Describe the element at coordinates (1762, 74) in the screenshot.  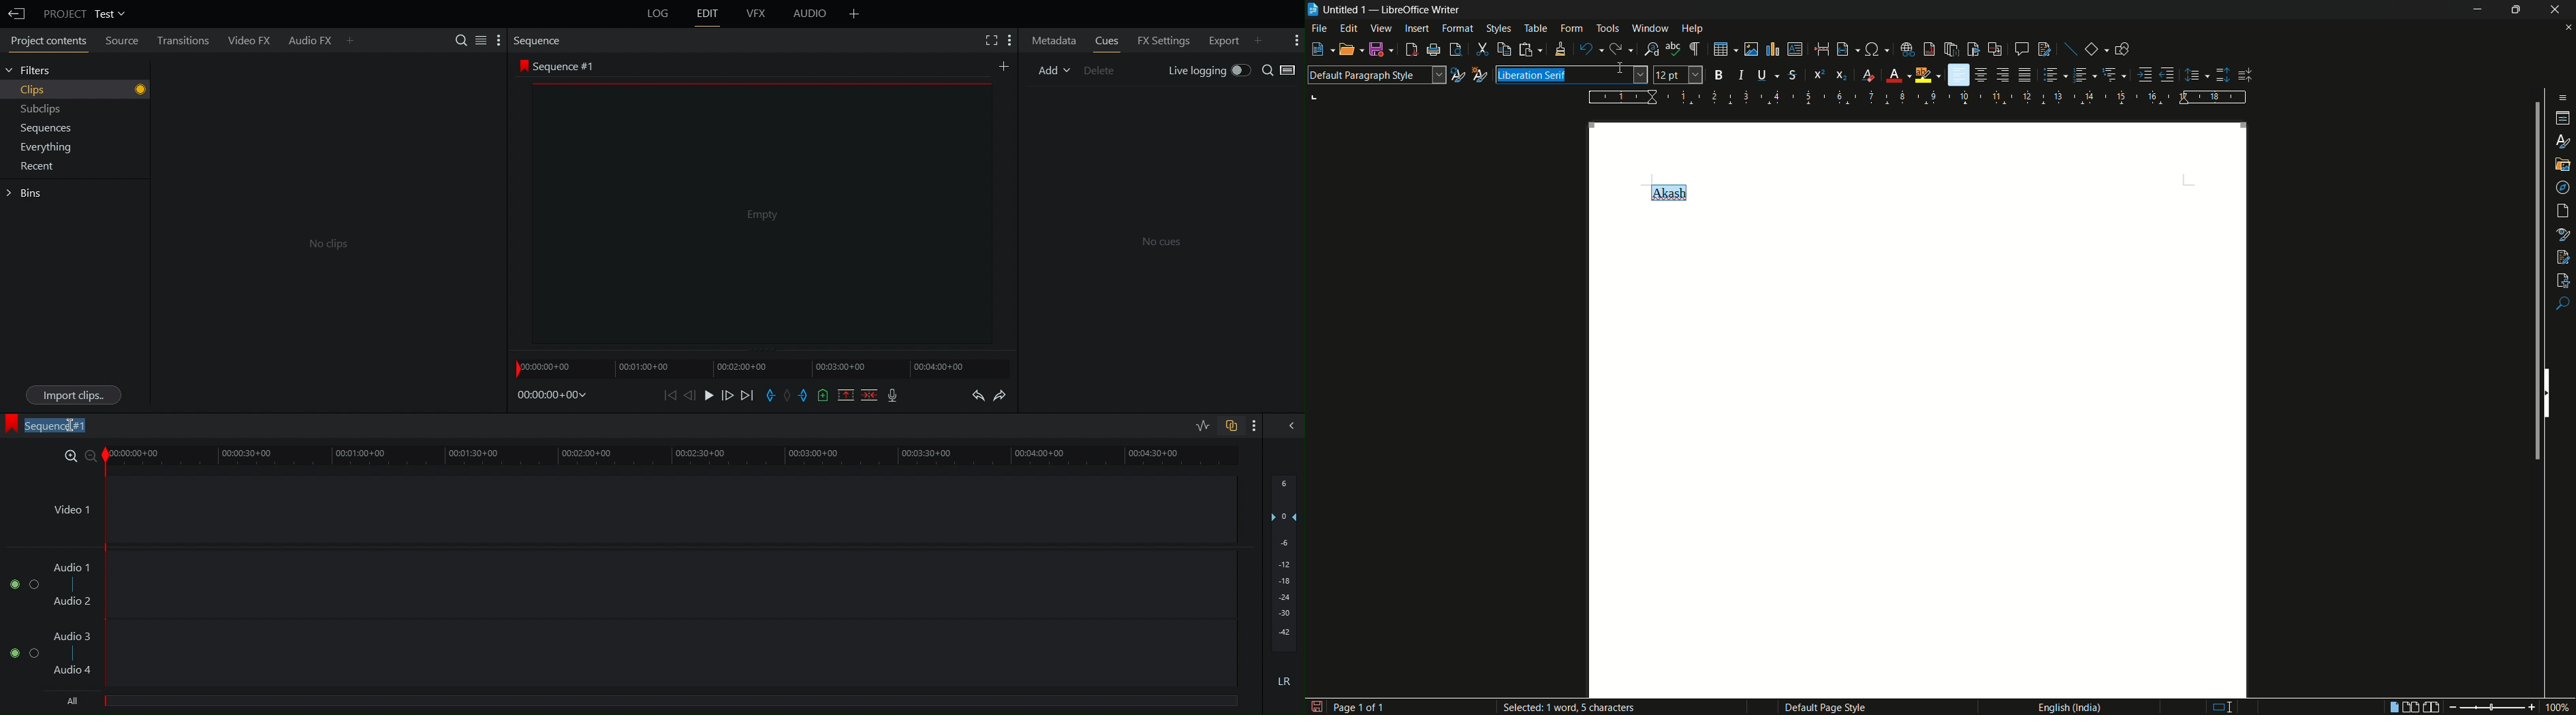
I see `underline` at that location.